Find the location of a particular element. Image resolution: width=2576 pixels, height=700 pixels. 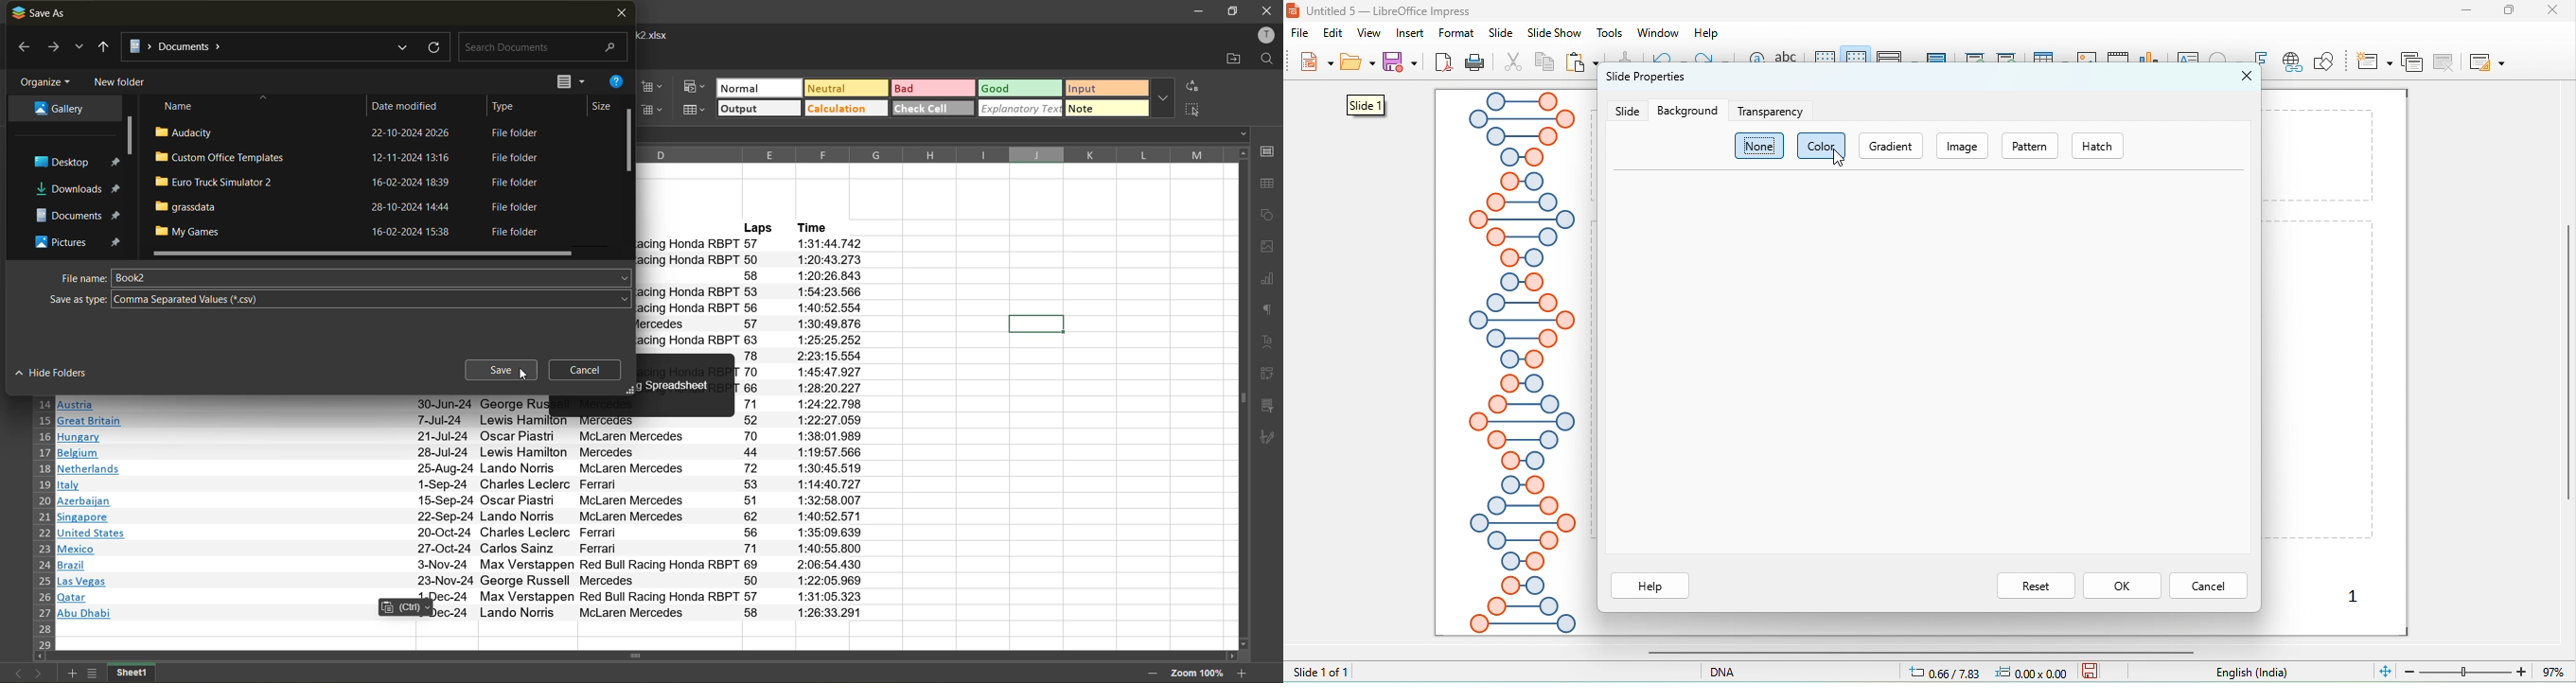

start from current is located at coordinates (2006, 60).